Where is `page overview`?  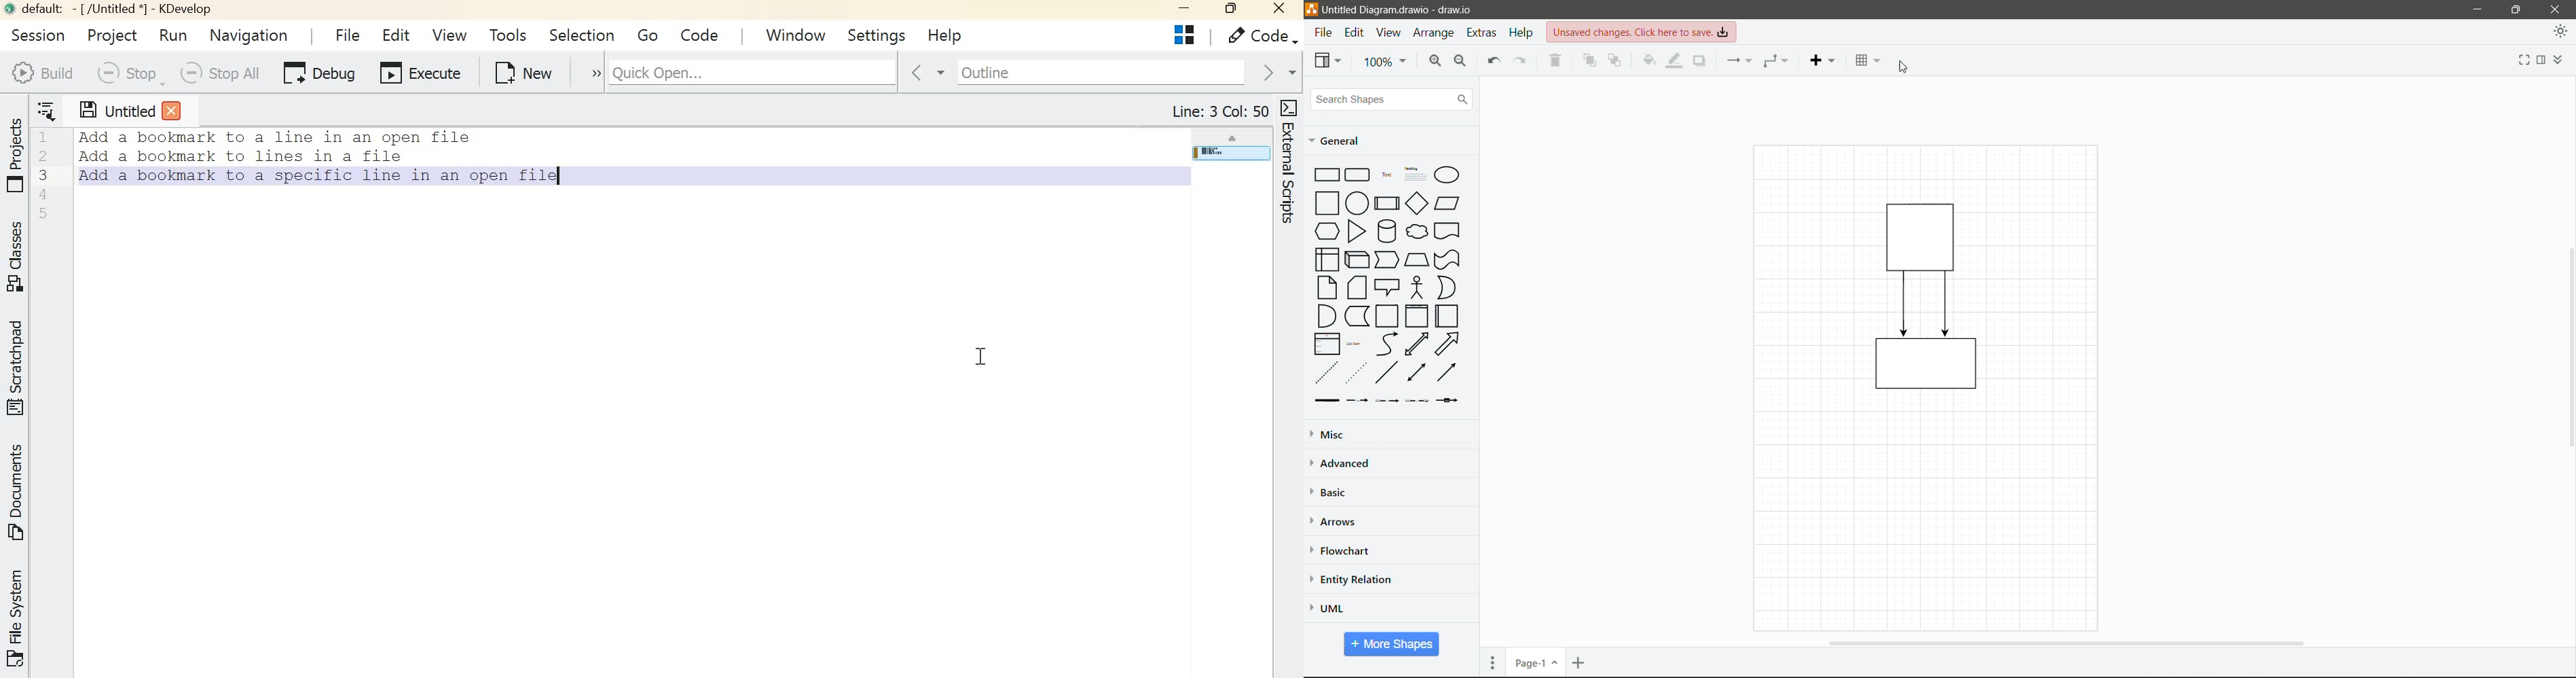 page overview is located at coordinates (1230, 154).